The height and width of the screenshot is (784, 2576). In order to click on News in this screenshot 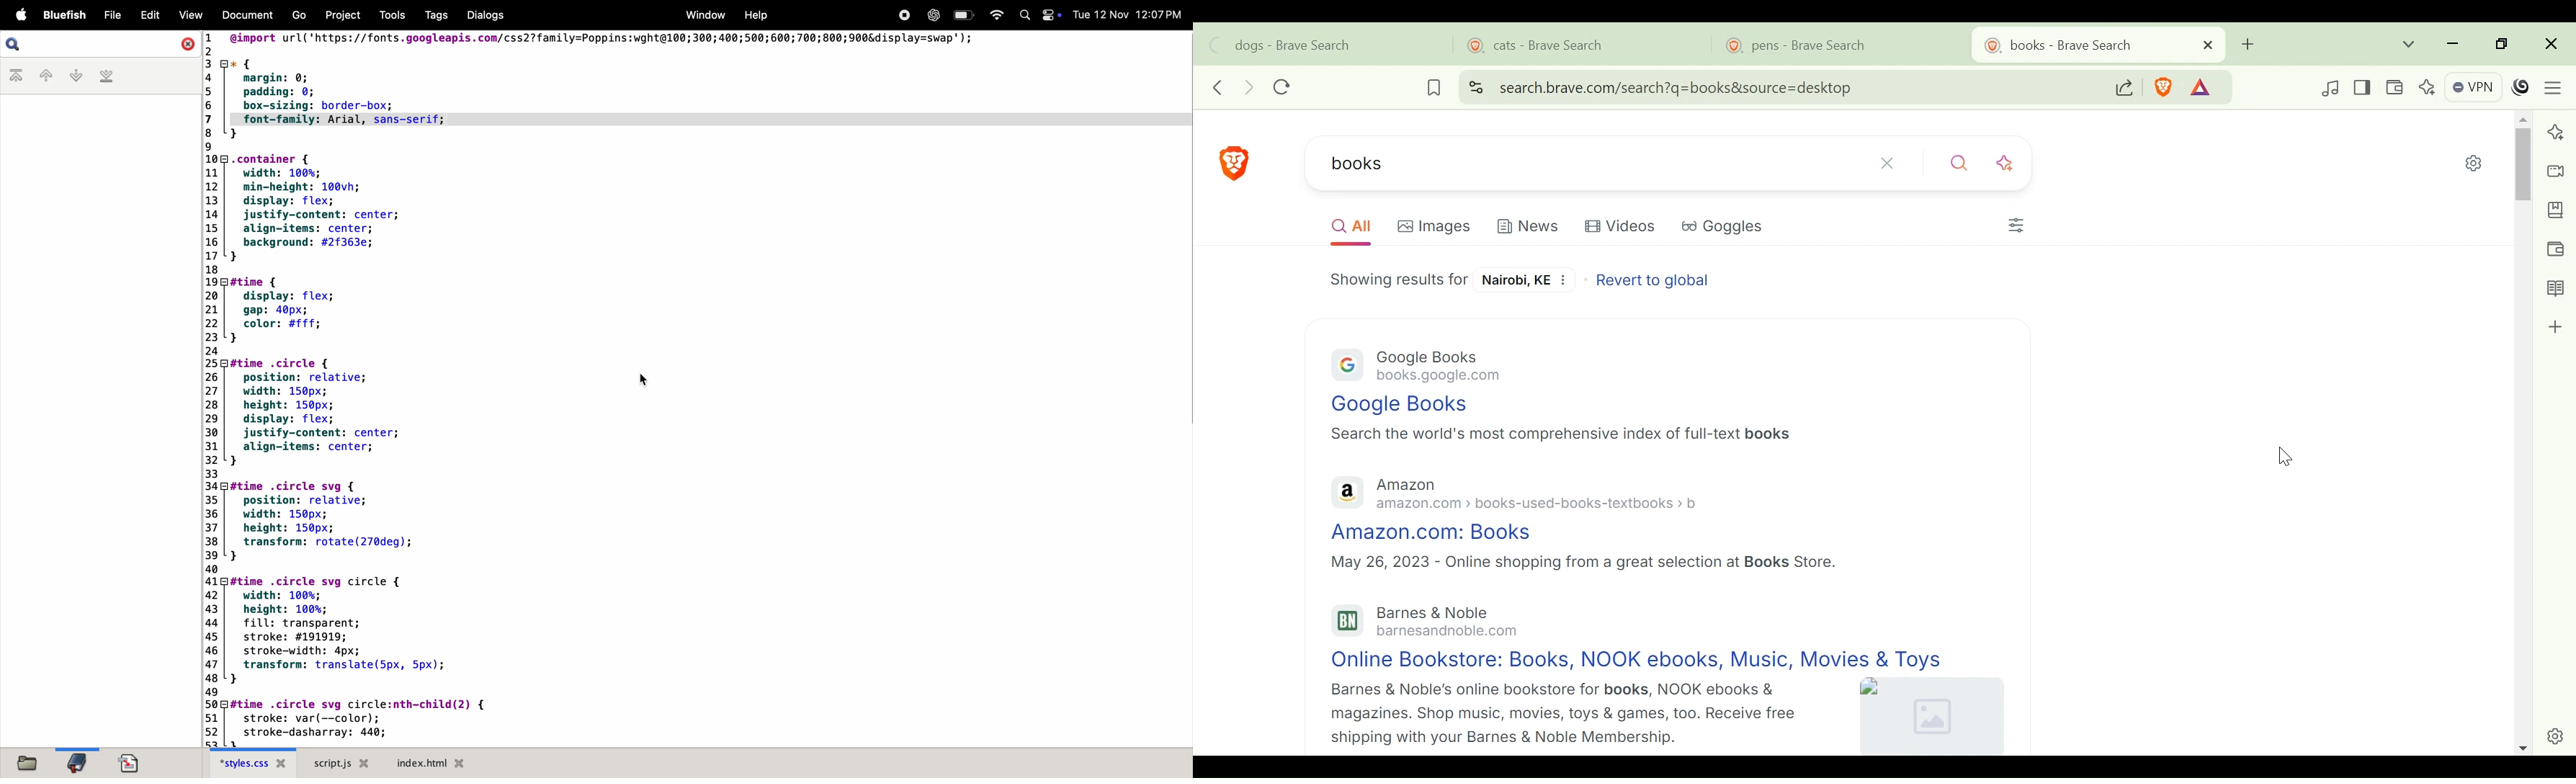, I will do `click(1525, 225)`.